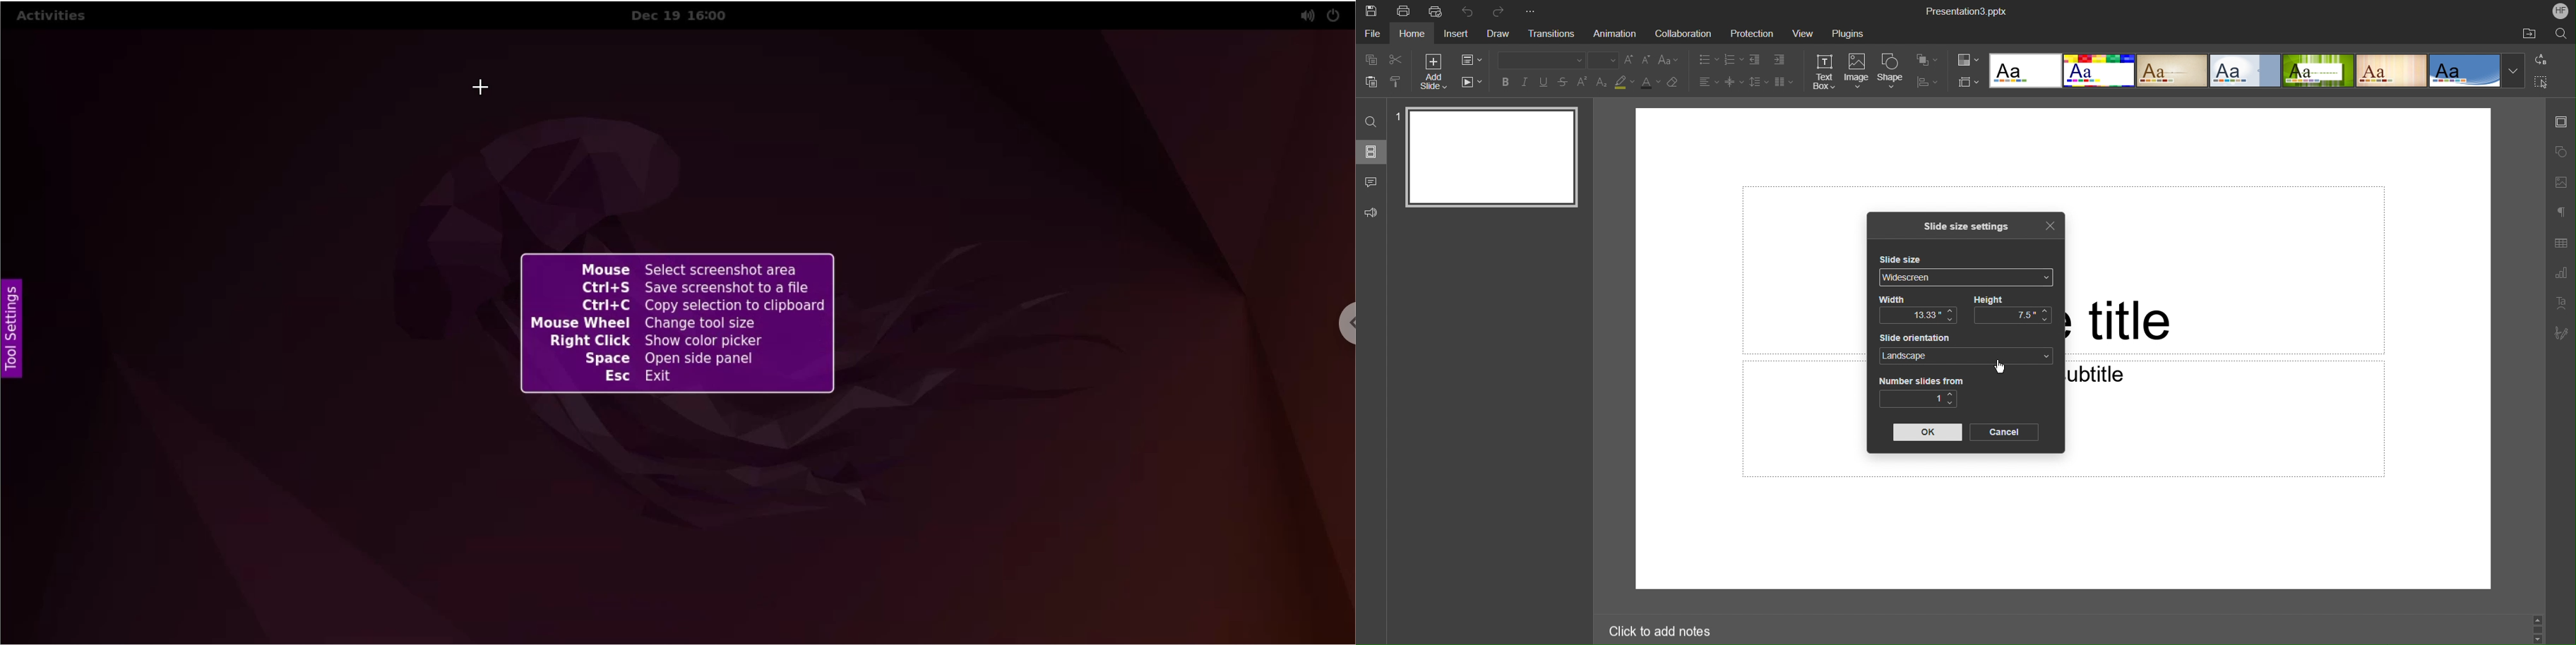  I want to click on OK, so click(1929, 432).